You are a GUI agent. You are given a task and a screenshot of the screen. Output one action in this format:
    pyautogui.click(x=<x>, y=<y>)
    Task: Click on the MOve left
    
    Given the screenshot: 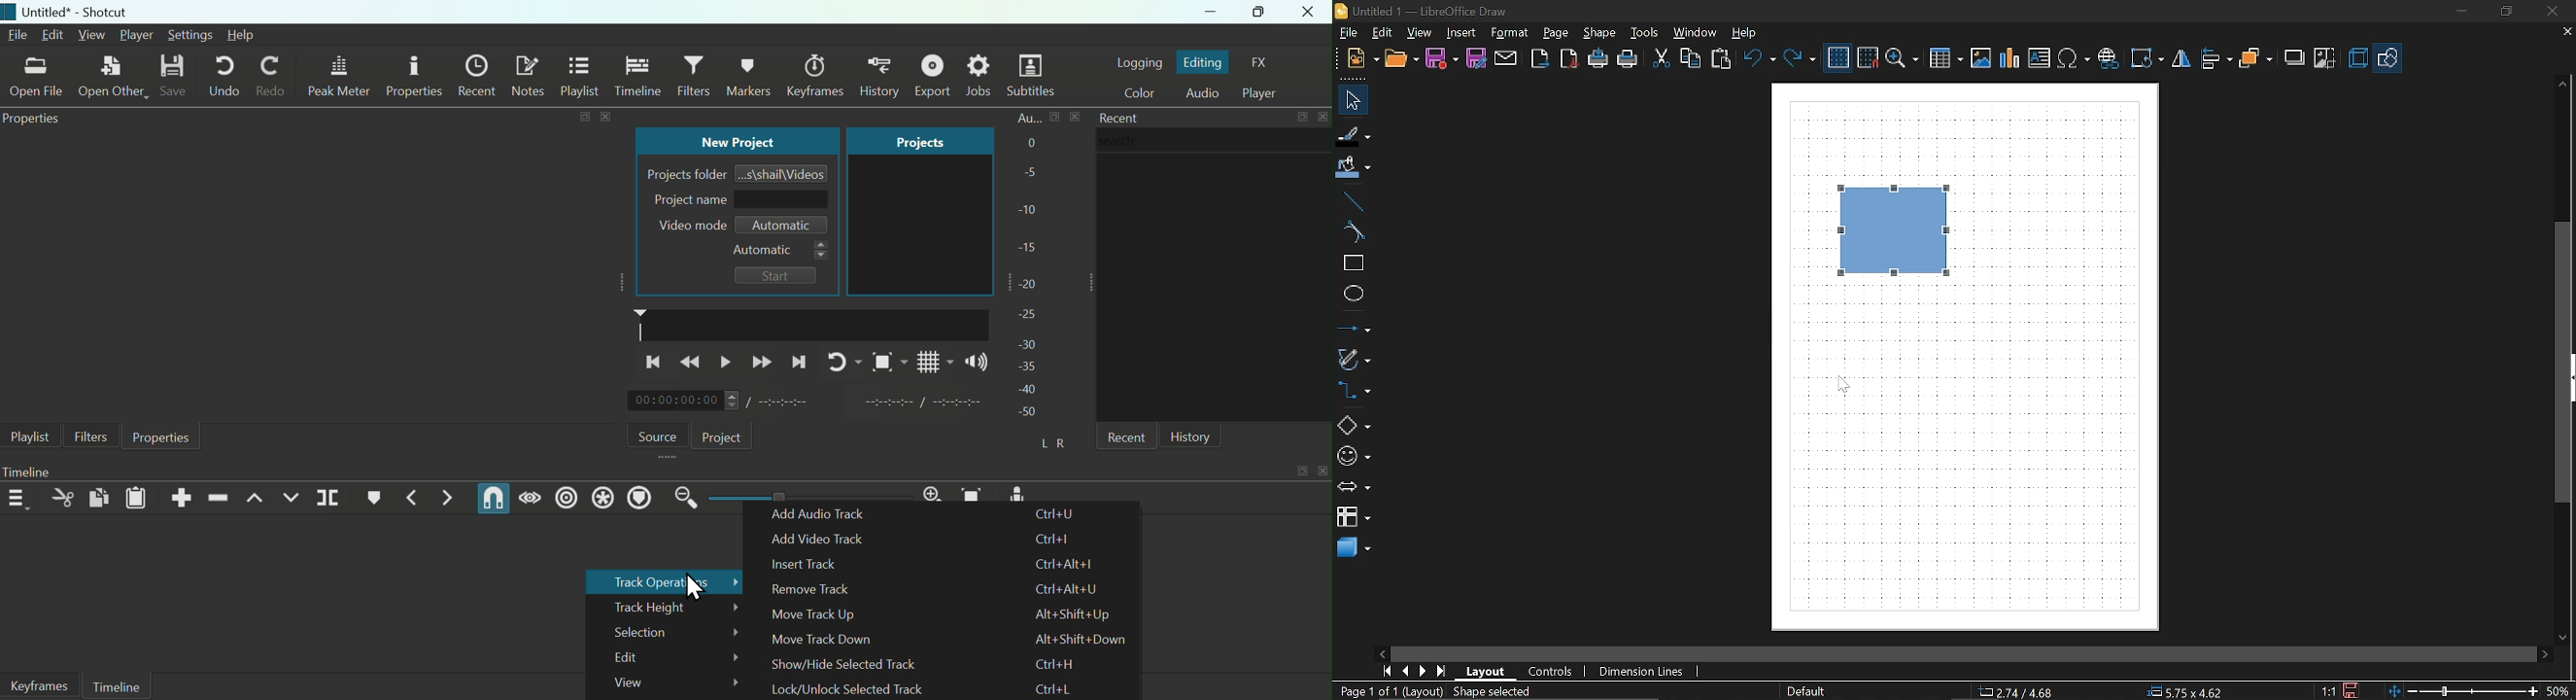 What is the action you would take?
    pyautogui.click(x=1382, y=652)
    